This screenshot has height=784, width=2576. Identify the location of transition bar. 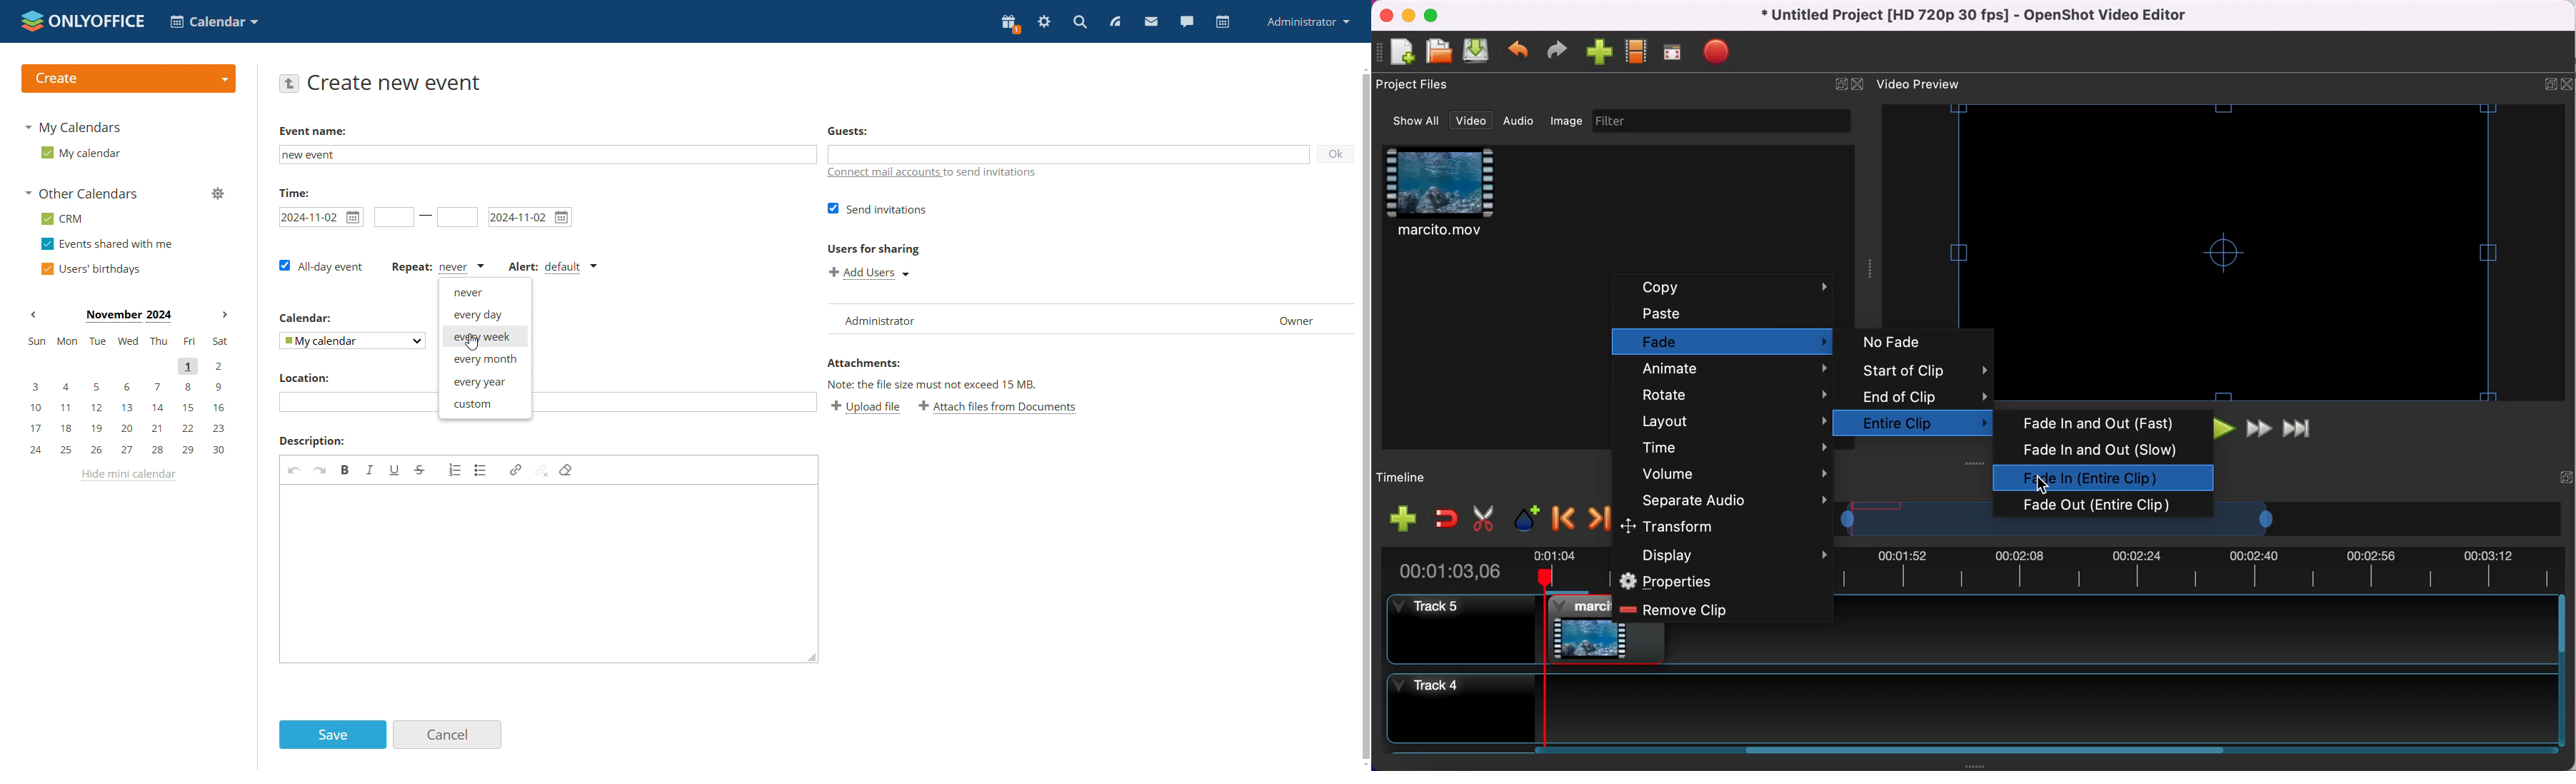
(2053, 528).